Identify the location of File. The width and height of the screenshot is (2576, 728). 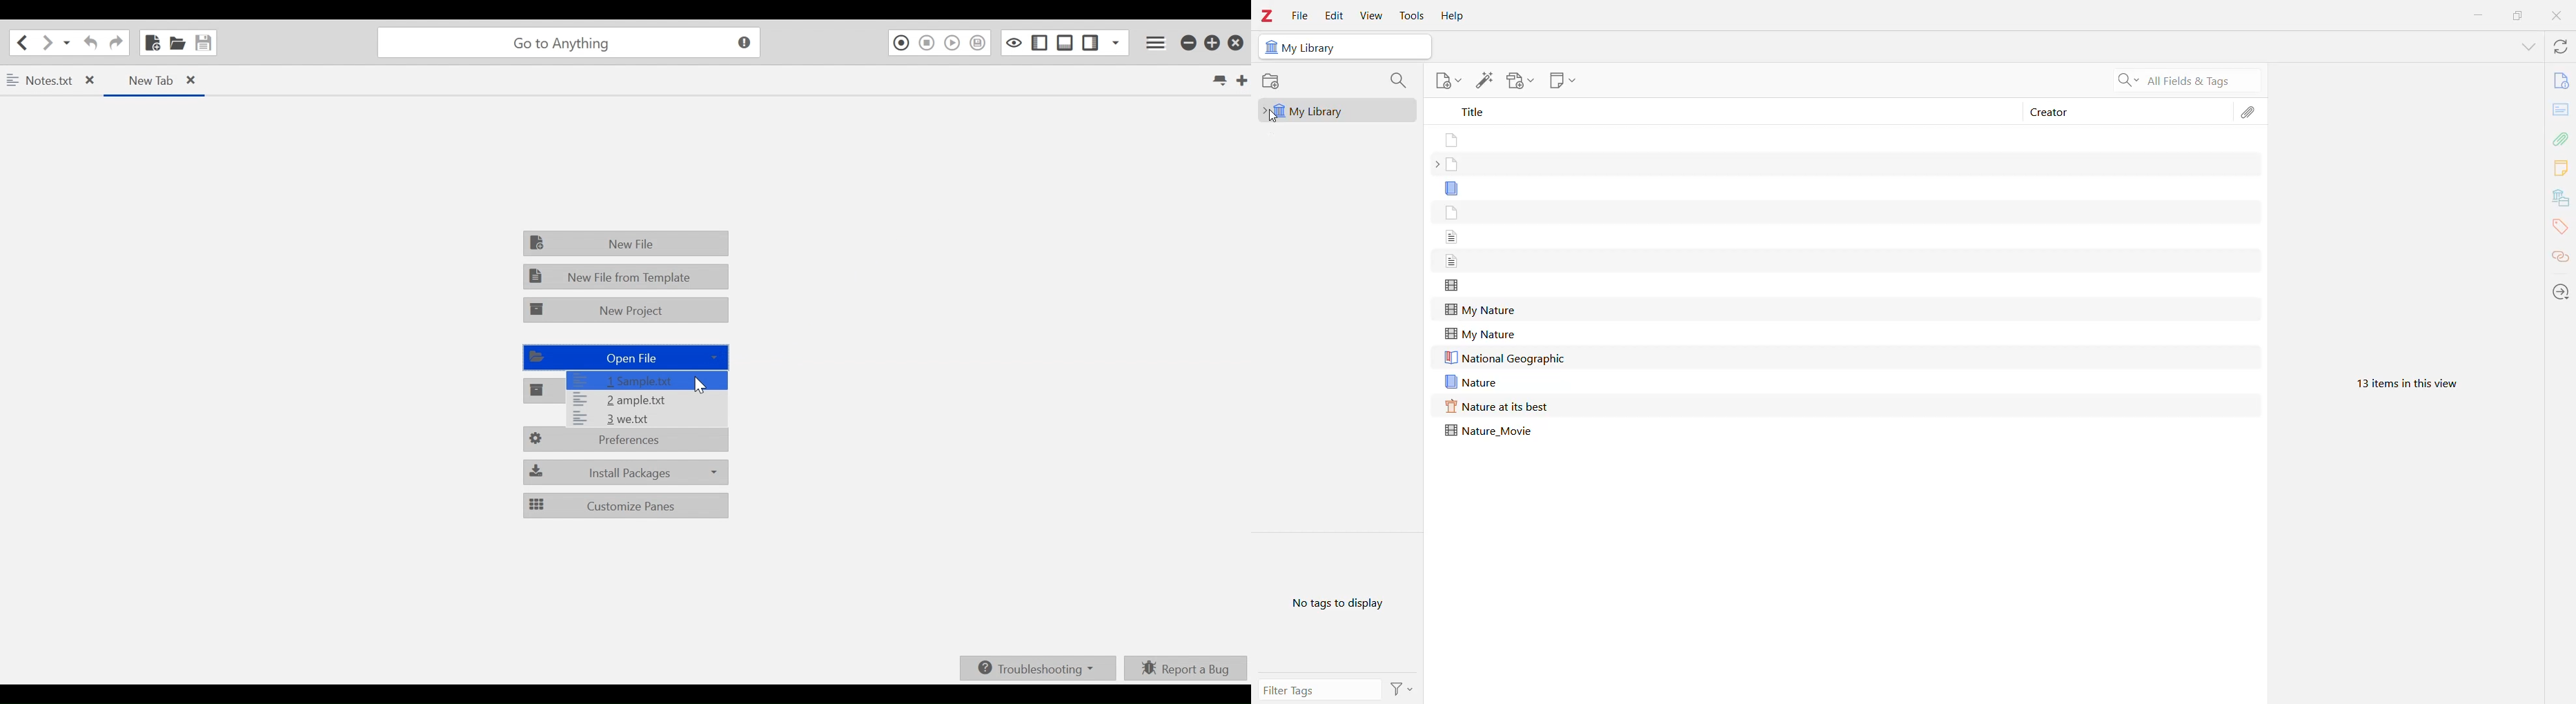
(1300, 18).